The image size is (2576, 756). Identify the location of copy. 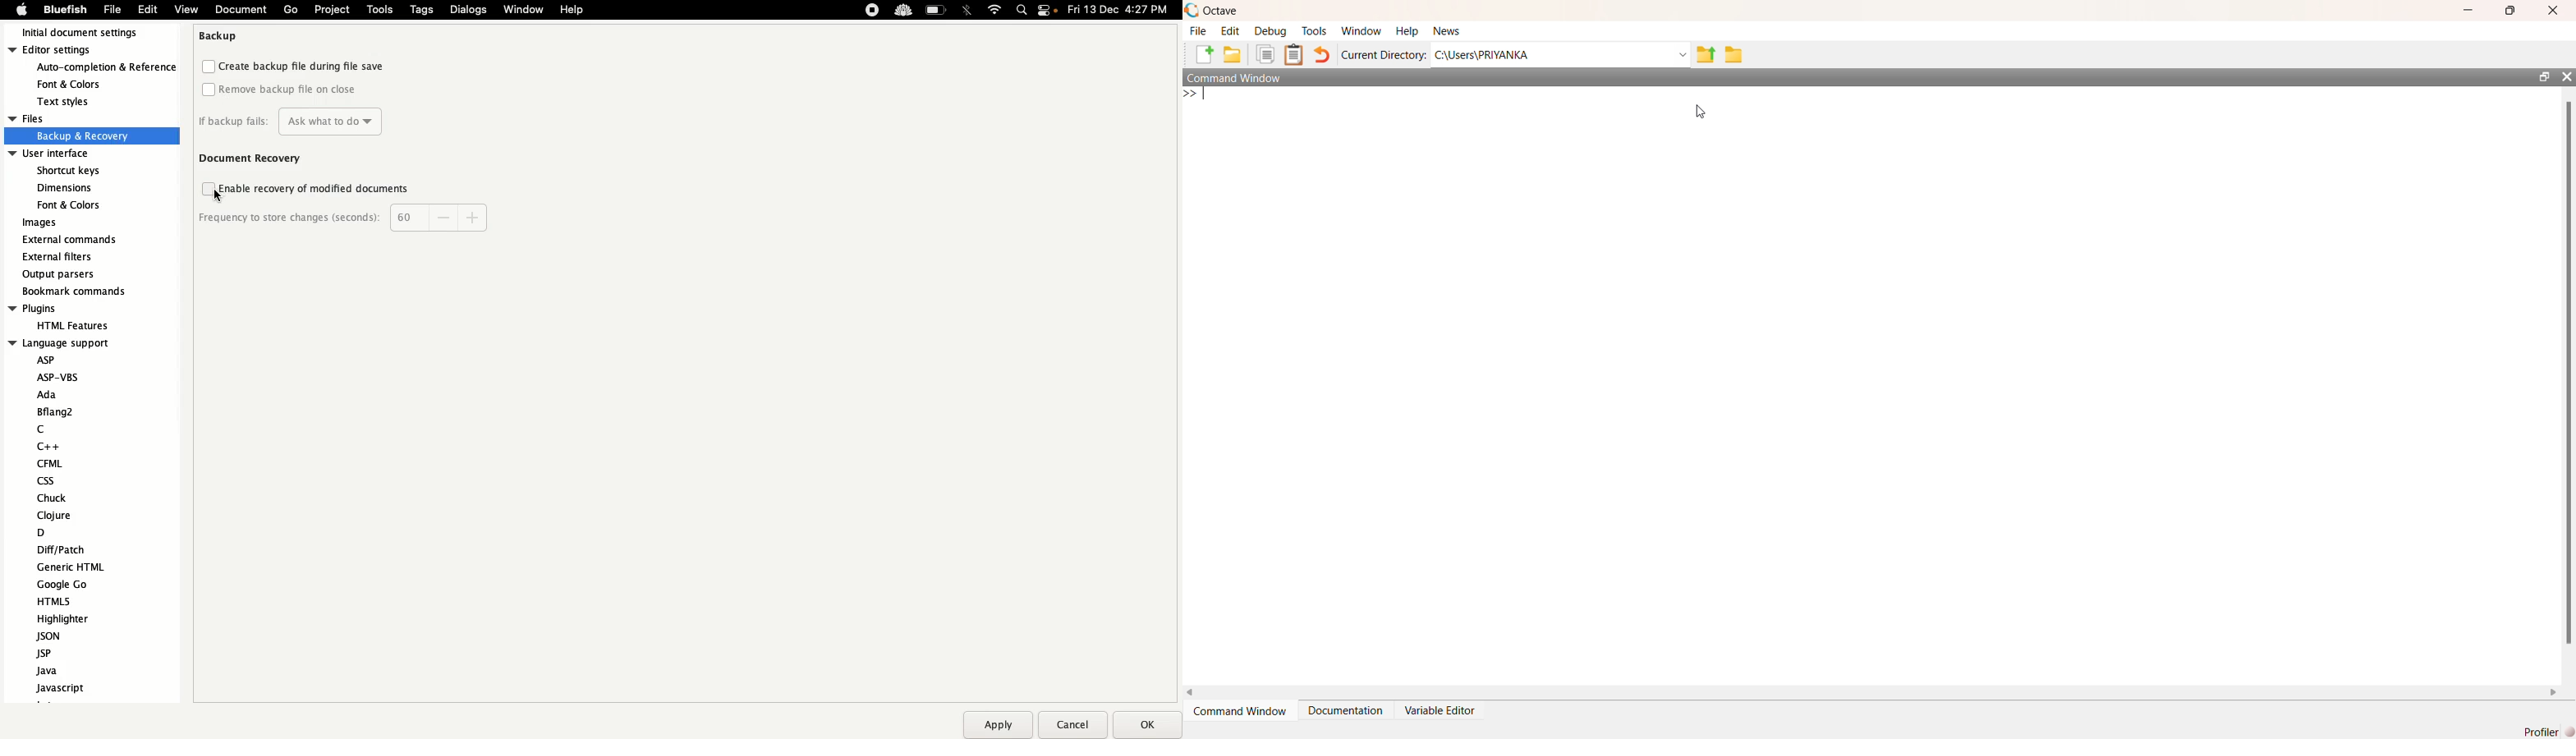
(1265, 55).